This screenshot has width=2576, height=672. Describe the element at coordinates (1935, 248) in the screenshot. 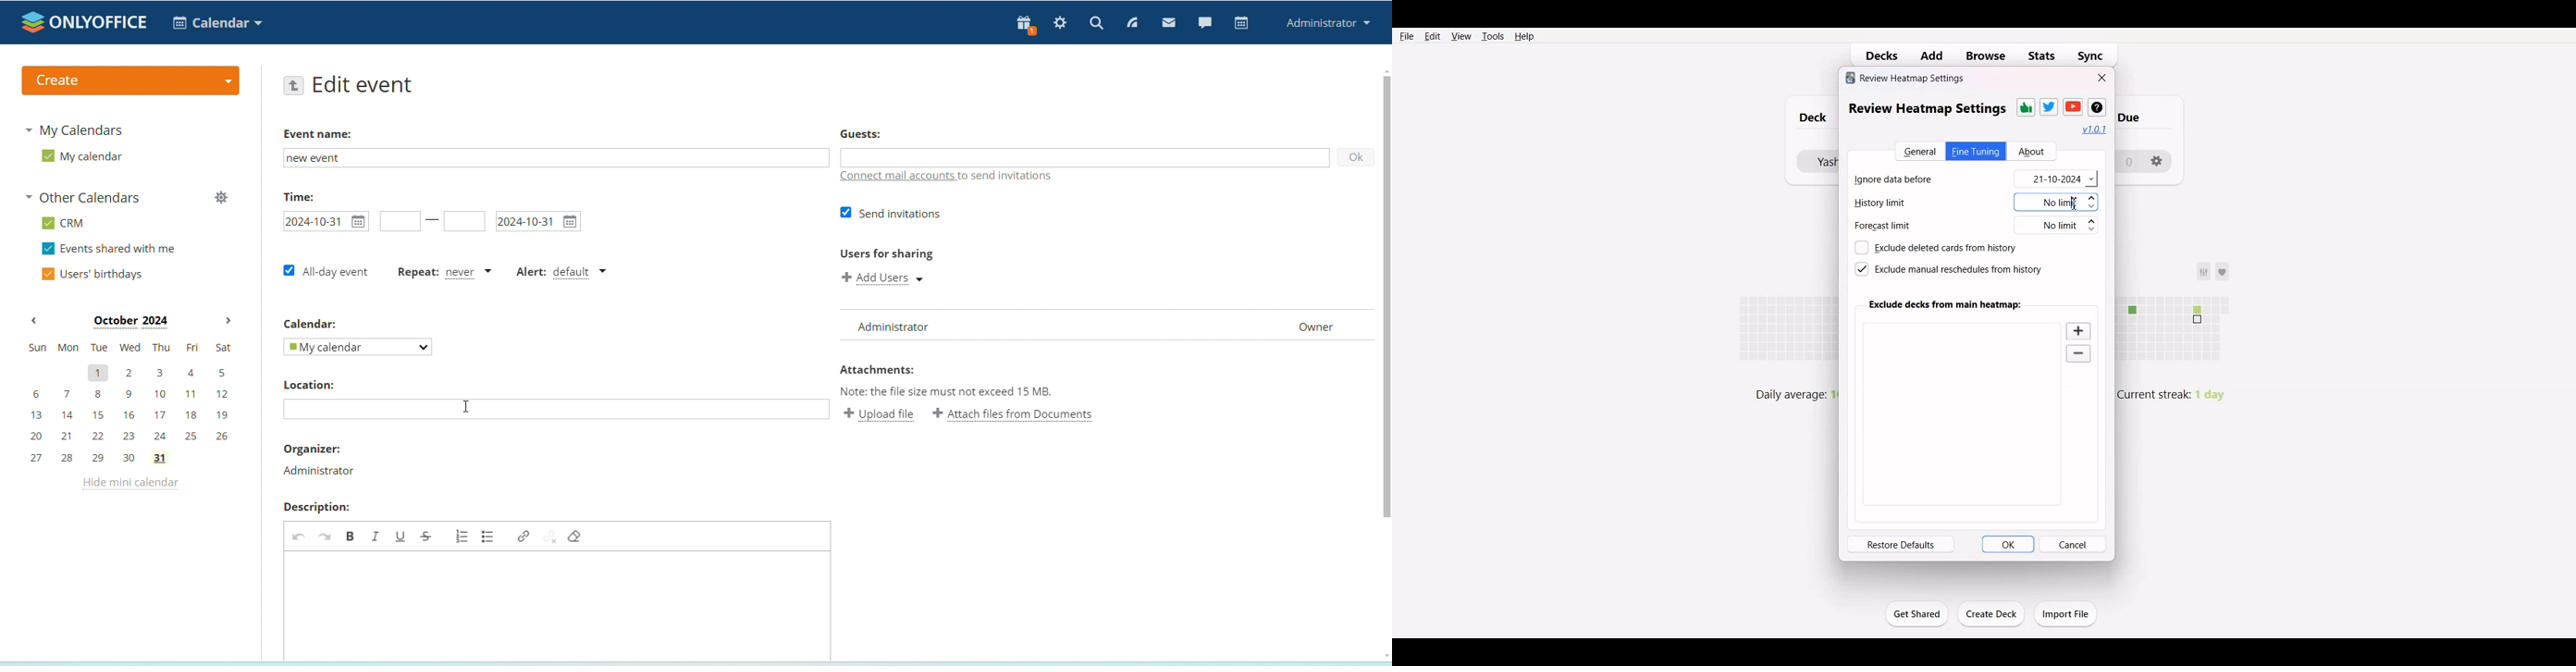

I see `Exclude deleted cards from history` at that location.